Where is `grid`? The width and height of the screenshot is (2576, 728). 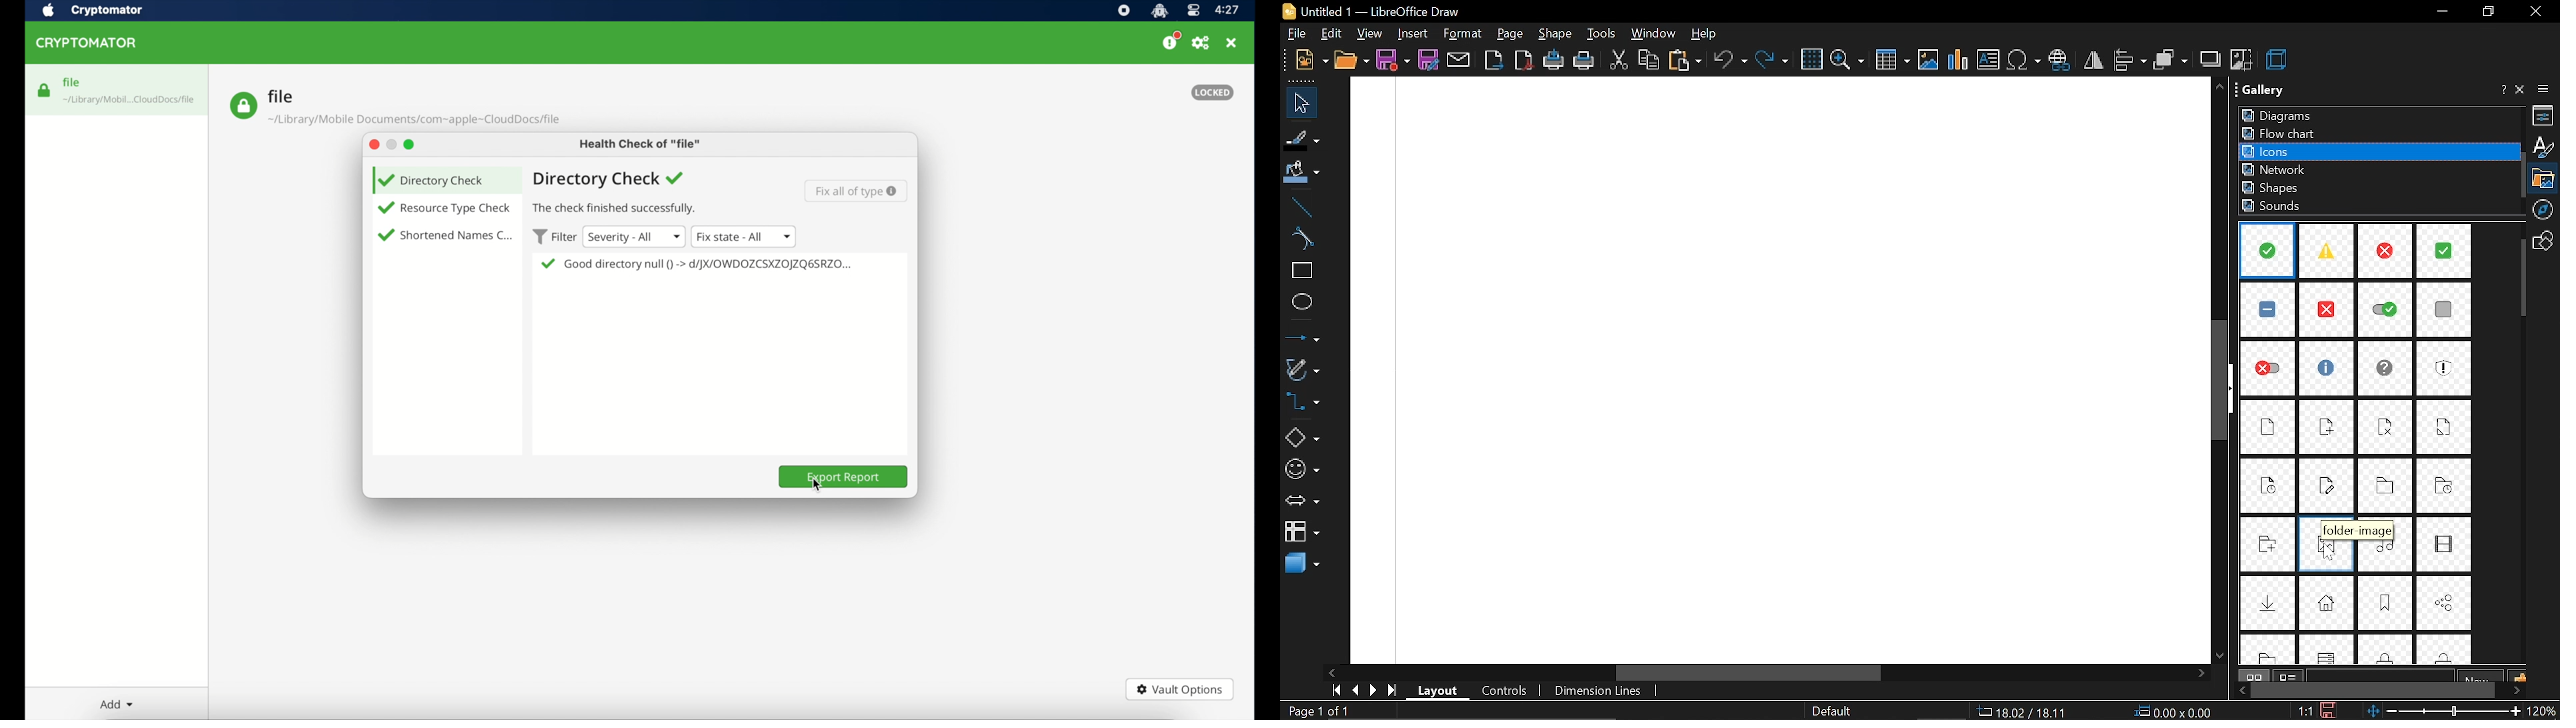 grid is located at coordinates (1811, 59).